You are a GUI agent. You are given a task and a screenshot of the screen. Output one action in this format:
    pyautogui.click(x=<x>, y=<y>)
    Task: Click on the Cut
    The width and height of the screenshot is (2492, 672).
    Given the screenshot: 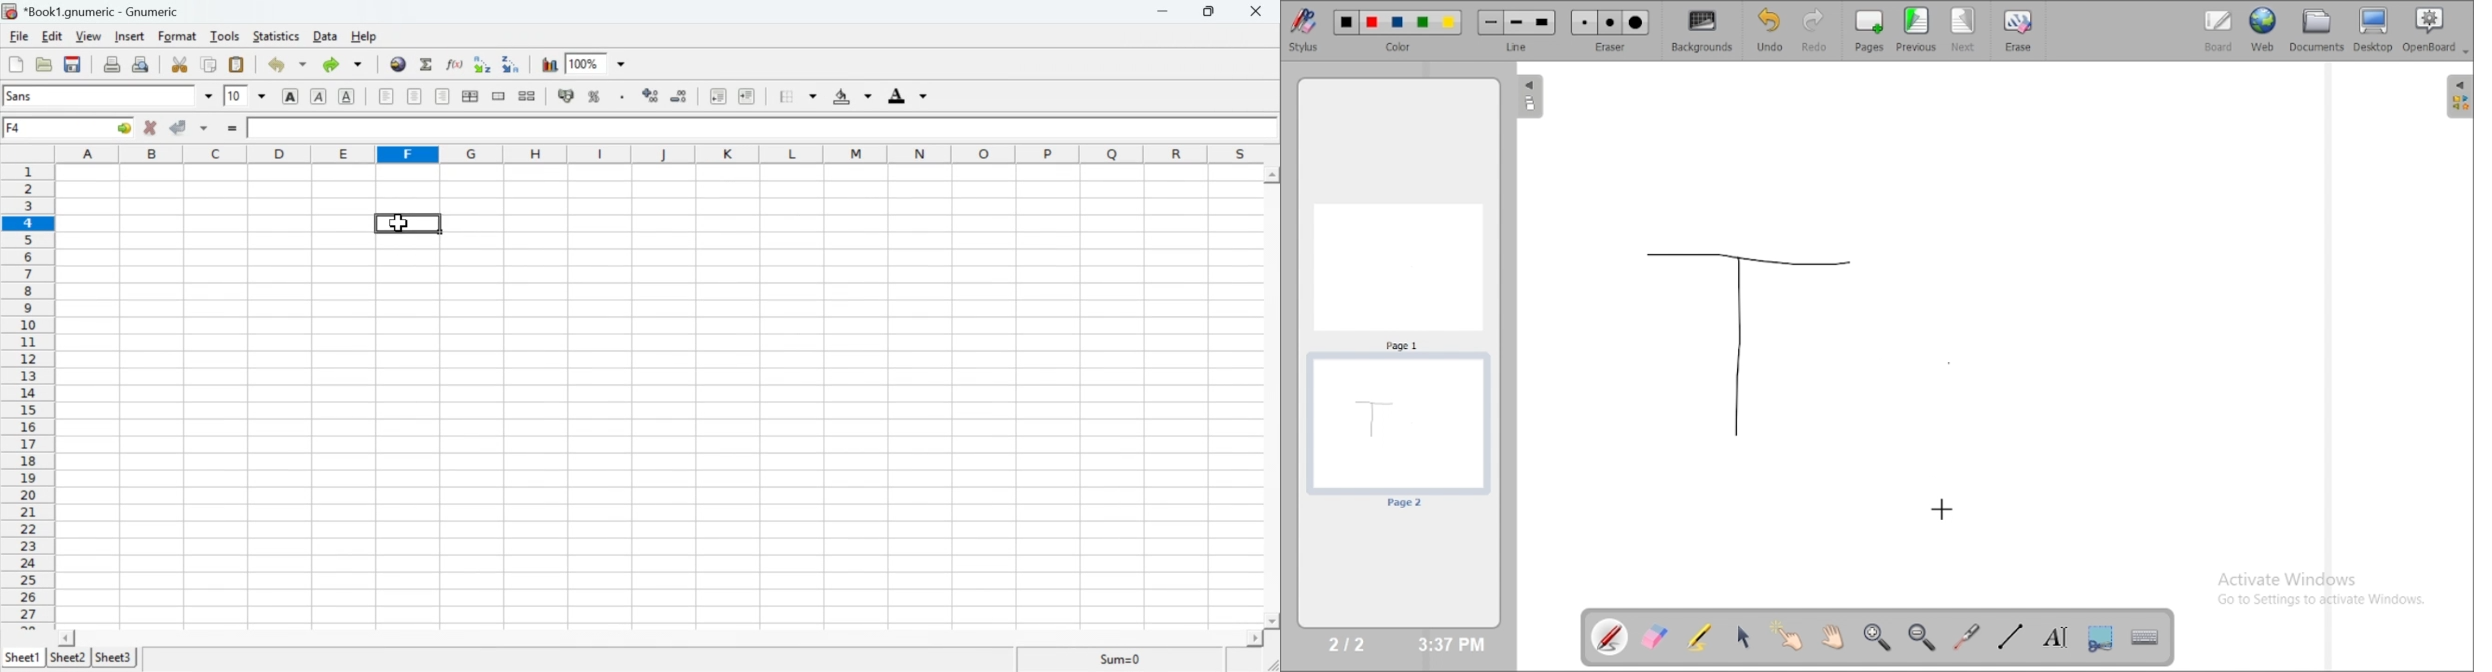 What is the action you would take?
    pyautogui.click(x=180, y=63)
    